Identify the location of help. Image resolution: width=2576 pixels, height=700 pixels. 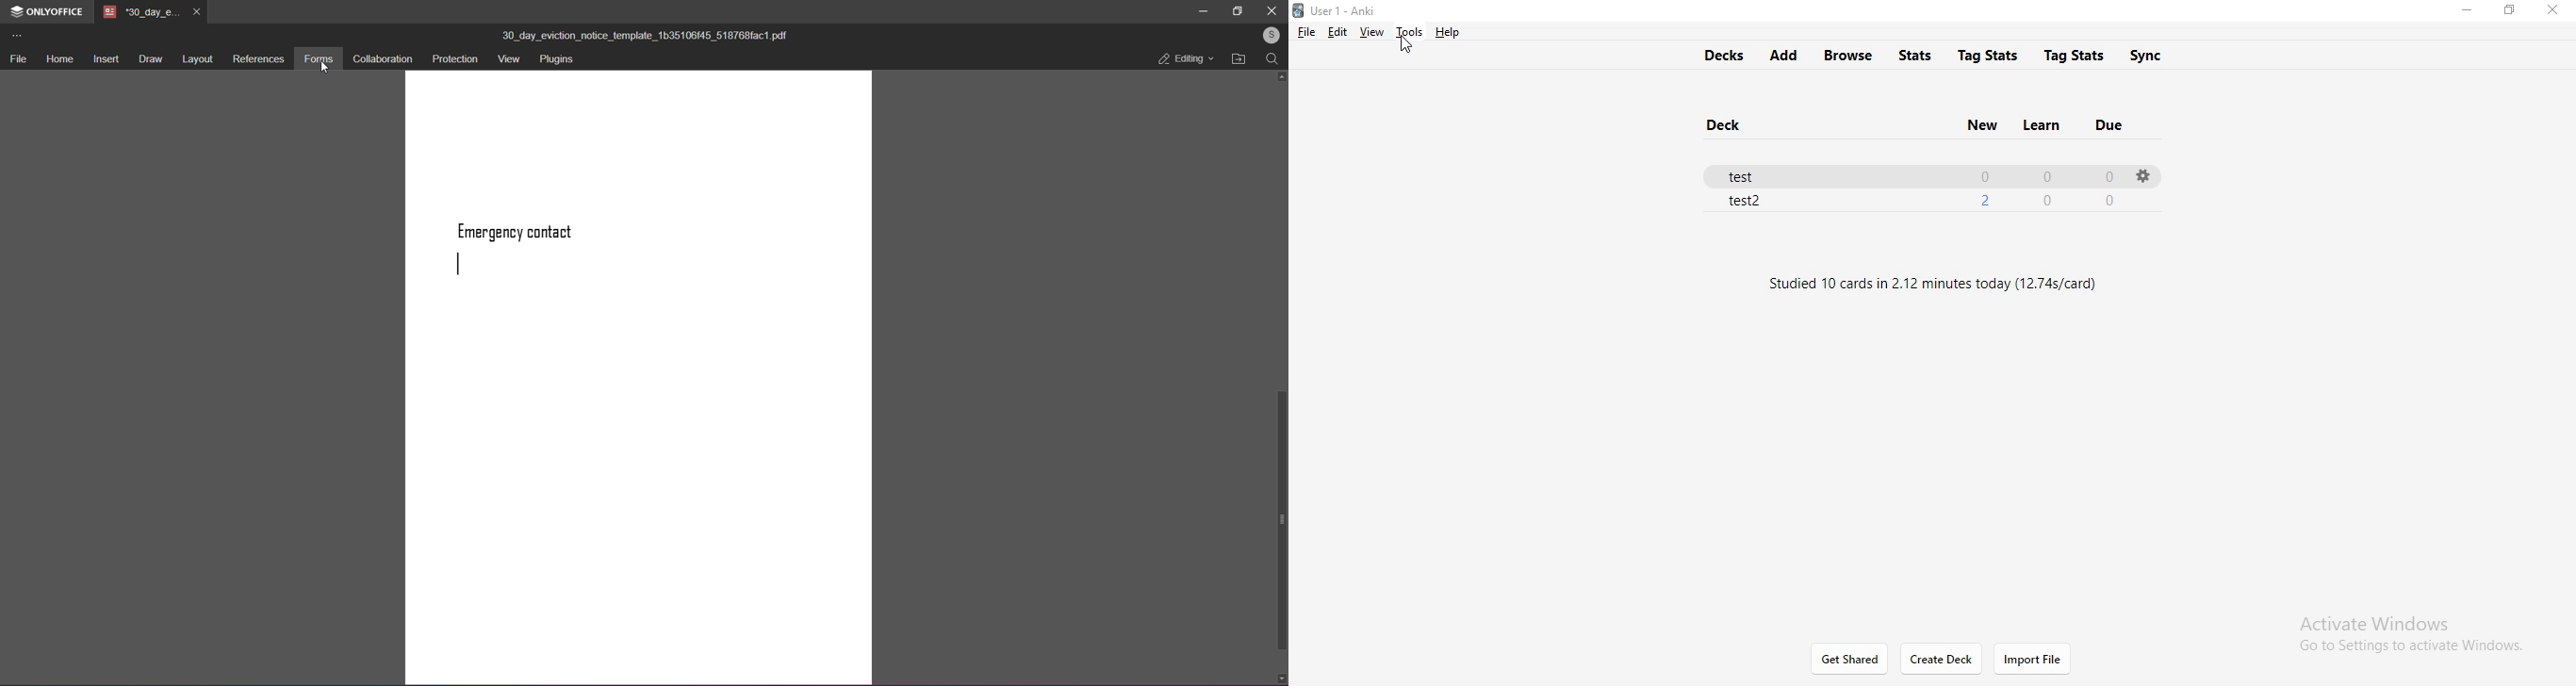
(1451, 33).